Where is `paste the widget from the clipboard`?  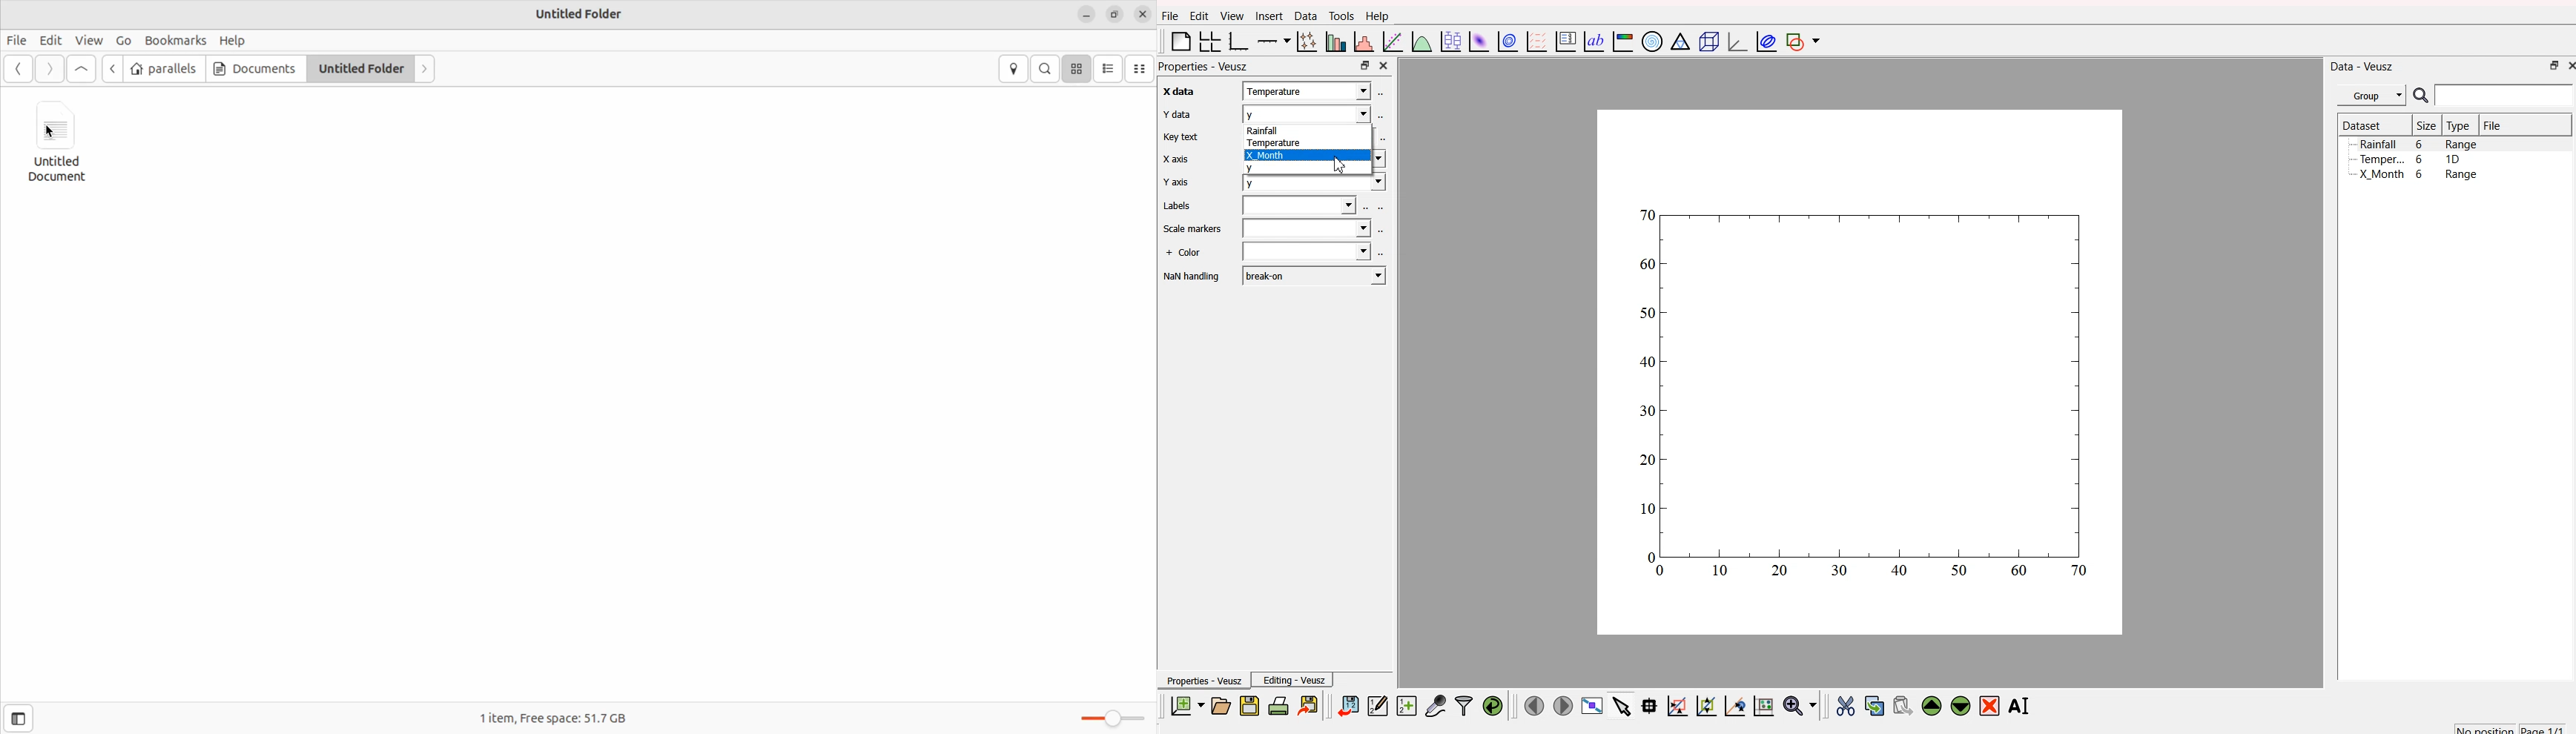
paste the widget from the clipboard is located at coordinates (1902, 705).